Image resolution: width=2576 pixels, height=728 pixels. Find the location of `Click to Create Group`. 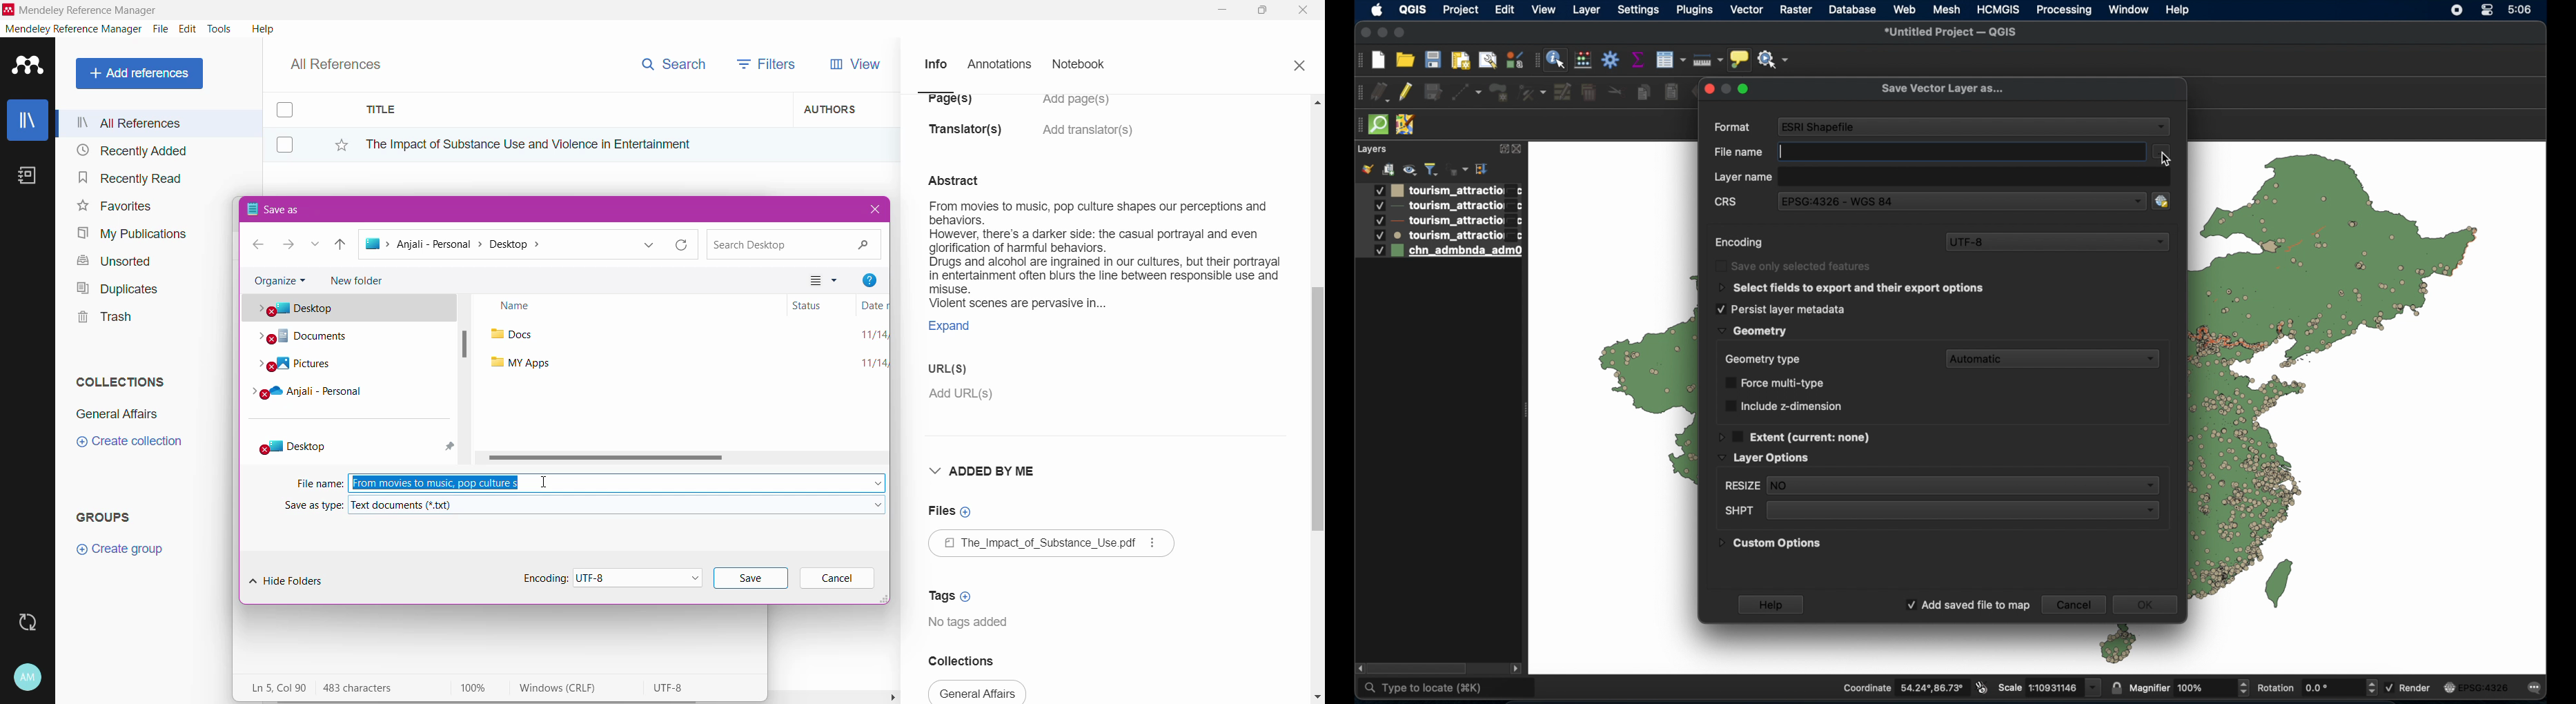

Click to Create Group is located at coordinates (123, 554).